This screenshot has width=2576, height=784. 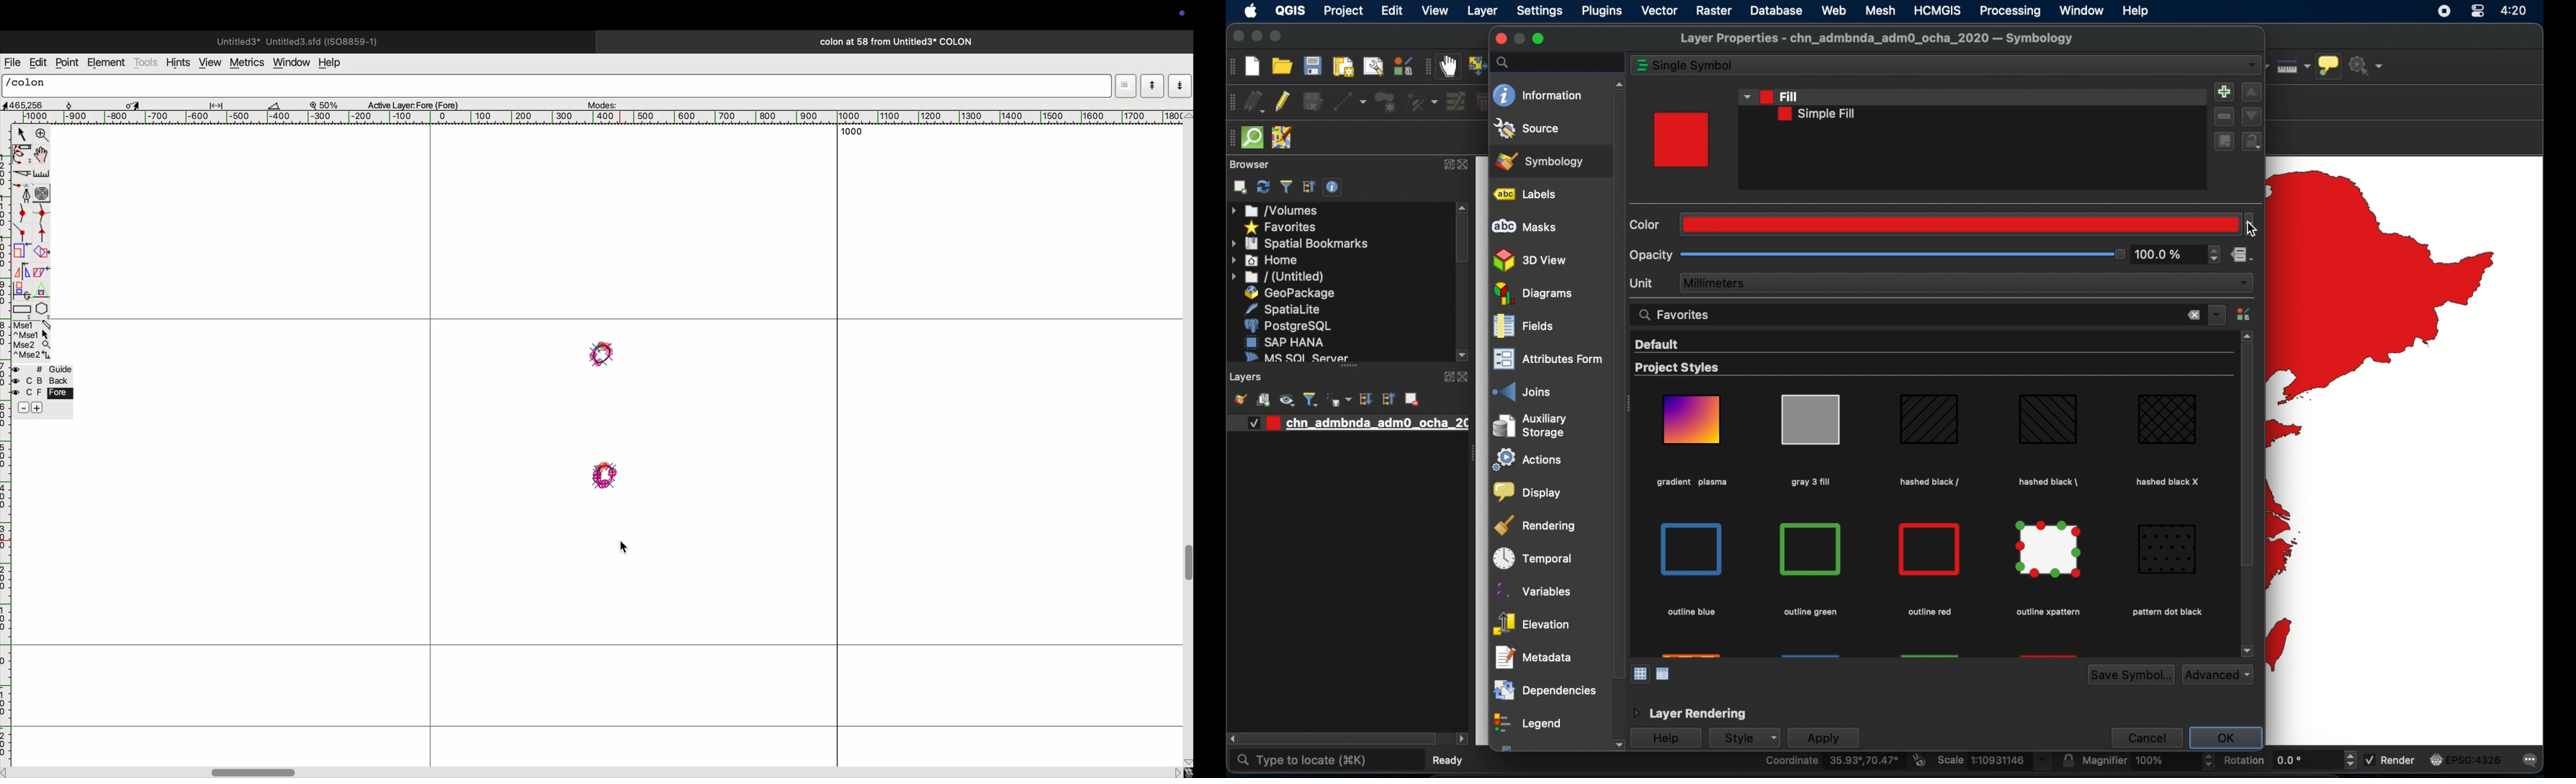 I want to click on millimeters dropdown, so click(x=1967, y=283).